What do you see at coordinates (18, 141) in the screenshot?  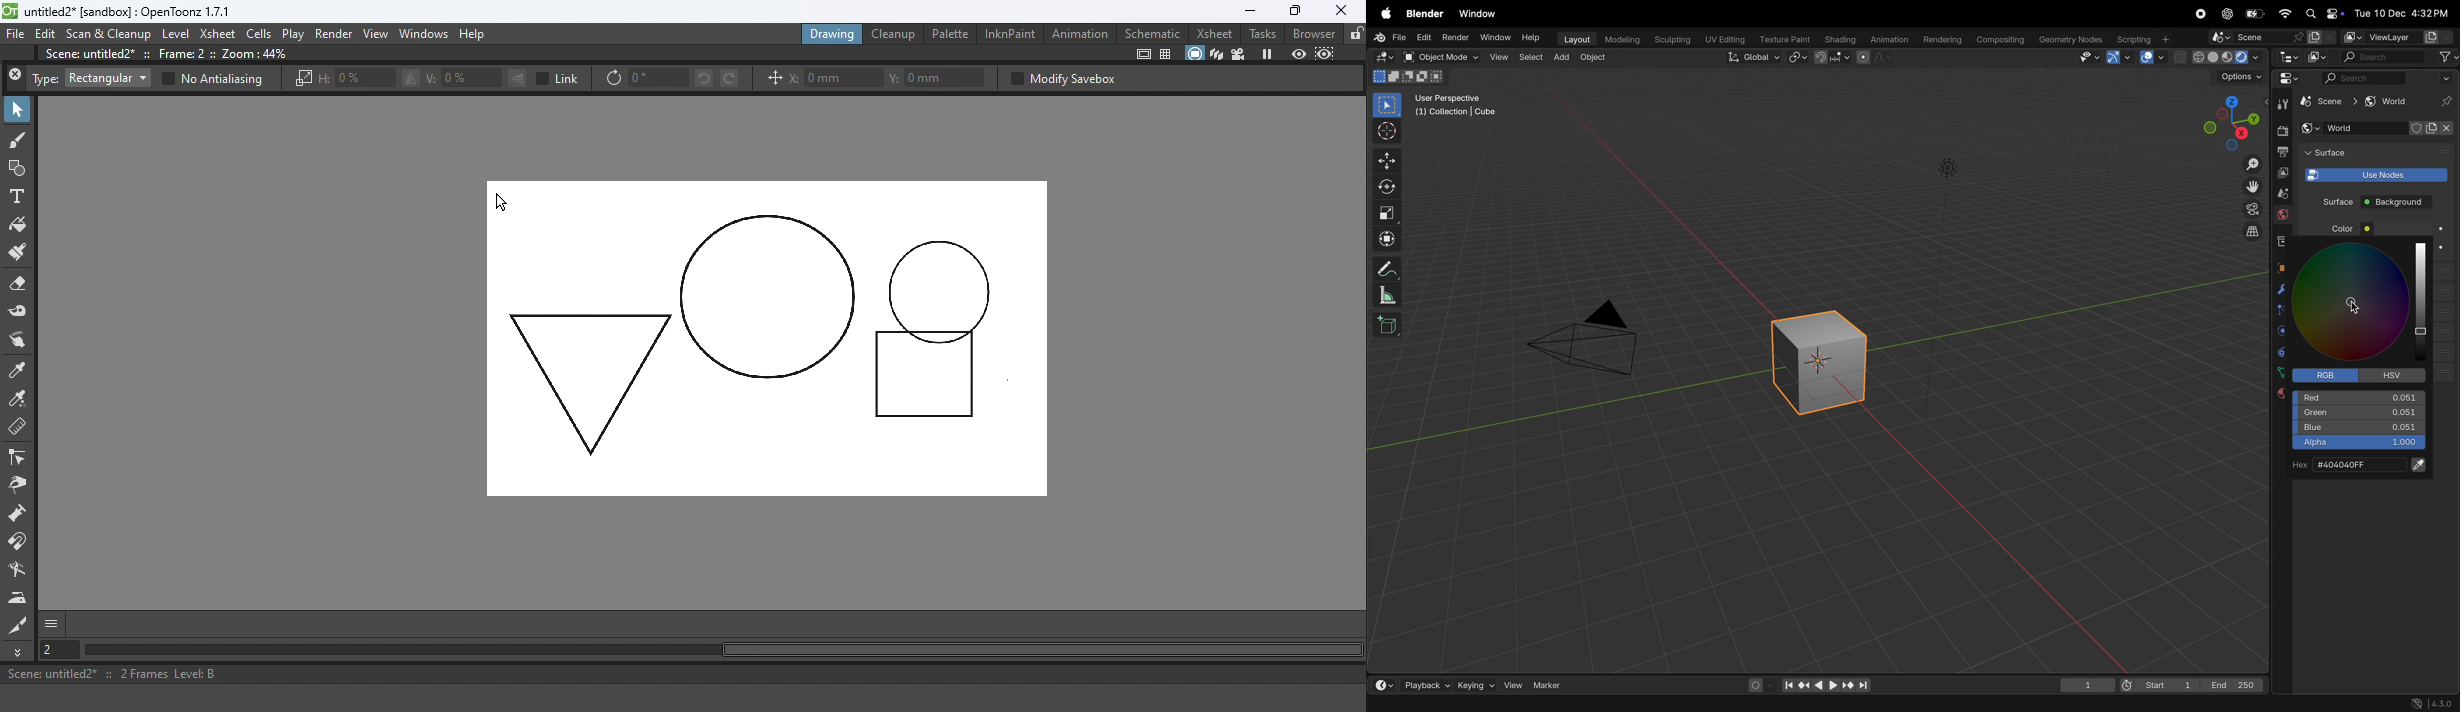 I see `Brush tool` at bounding box center [18, 141].